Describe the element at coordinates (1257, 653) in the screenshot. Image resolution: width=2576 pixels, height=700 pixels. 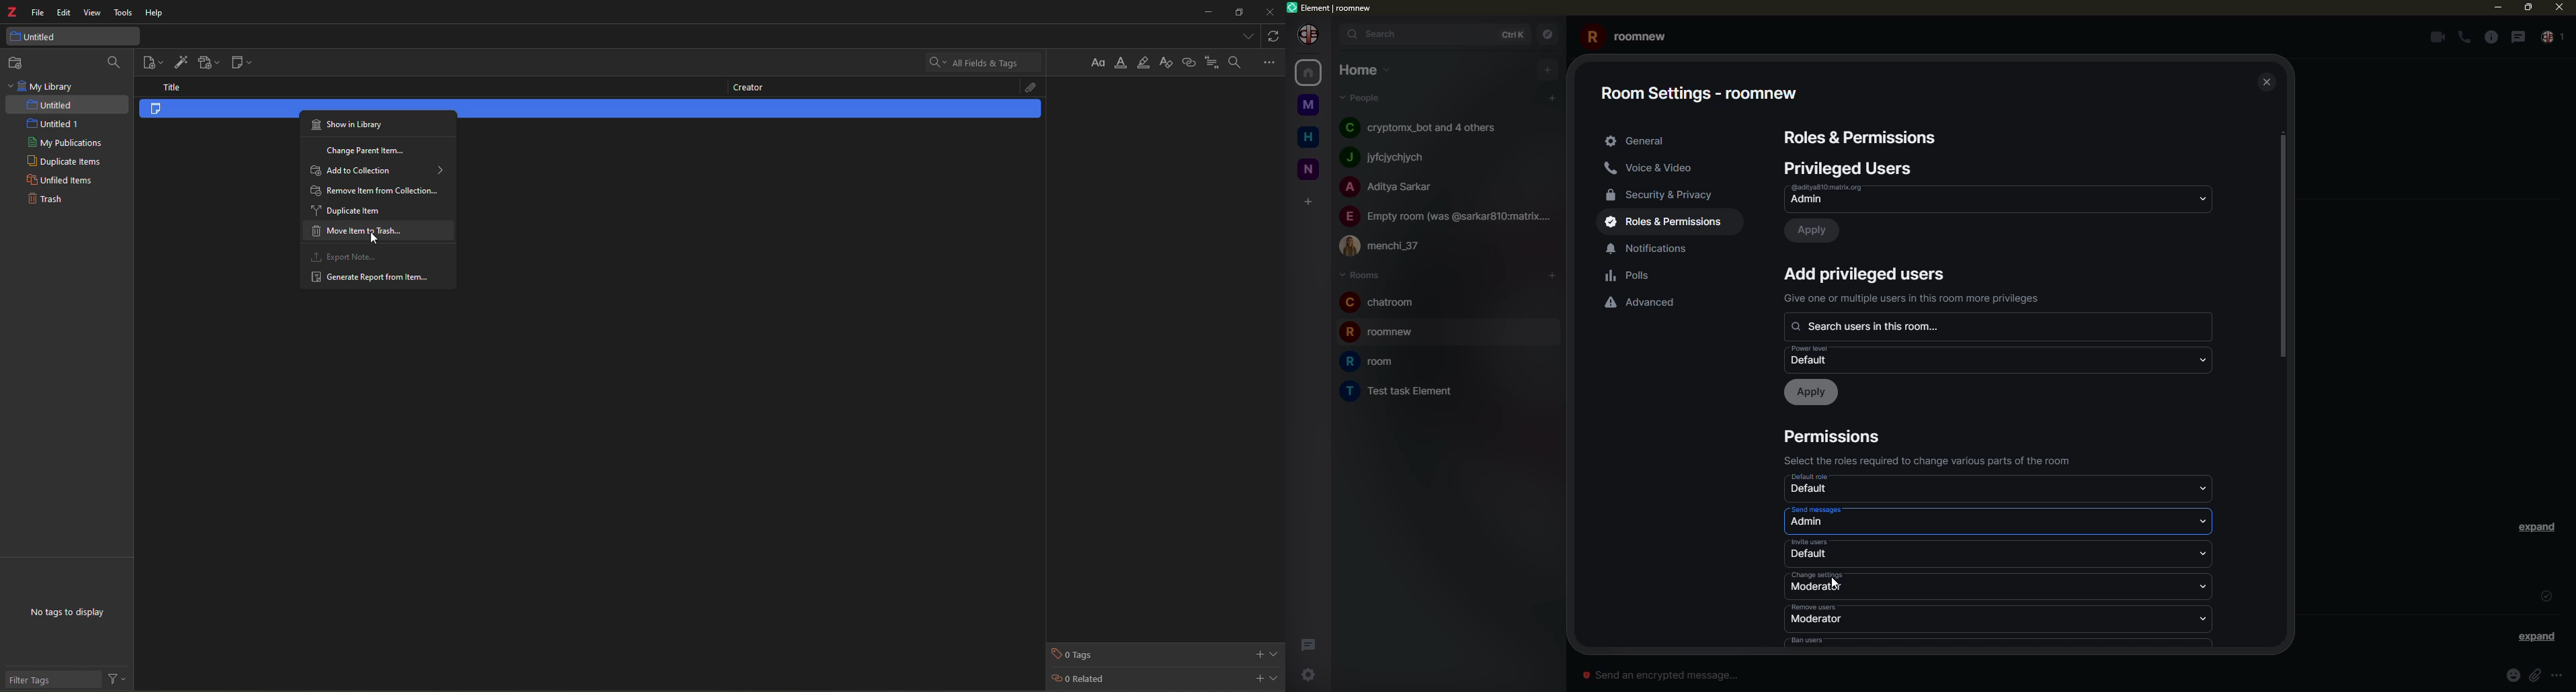
I see `add` at that location.